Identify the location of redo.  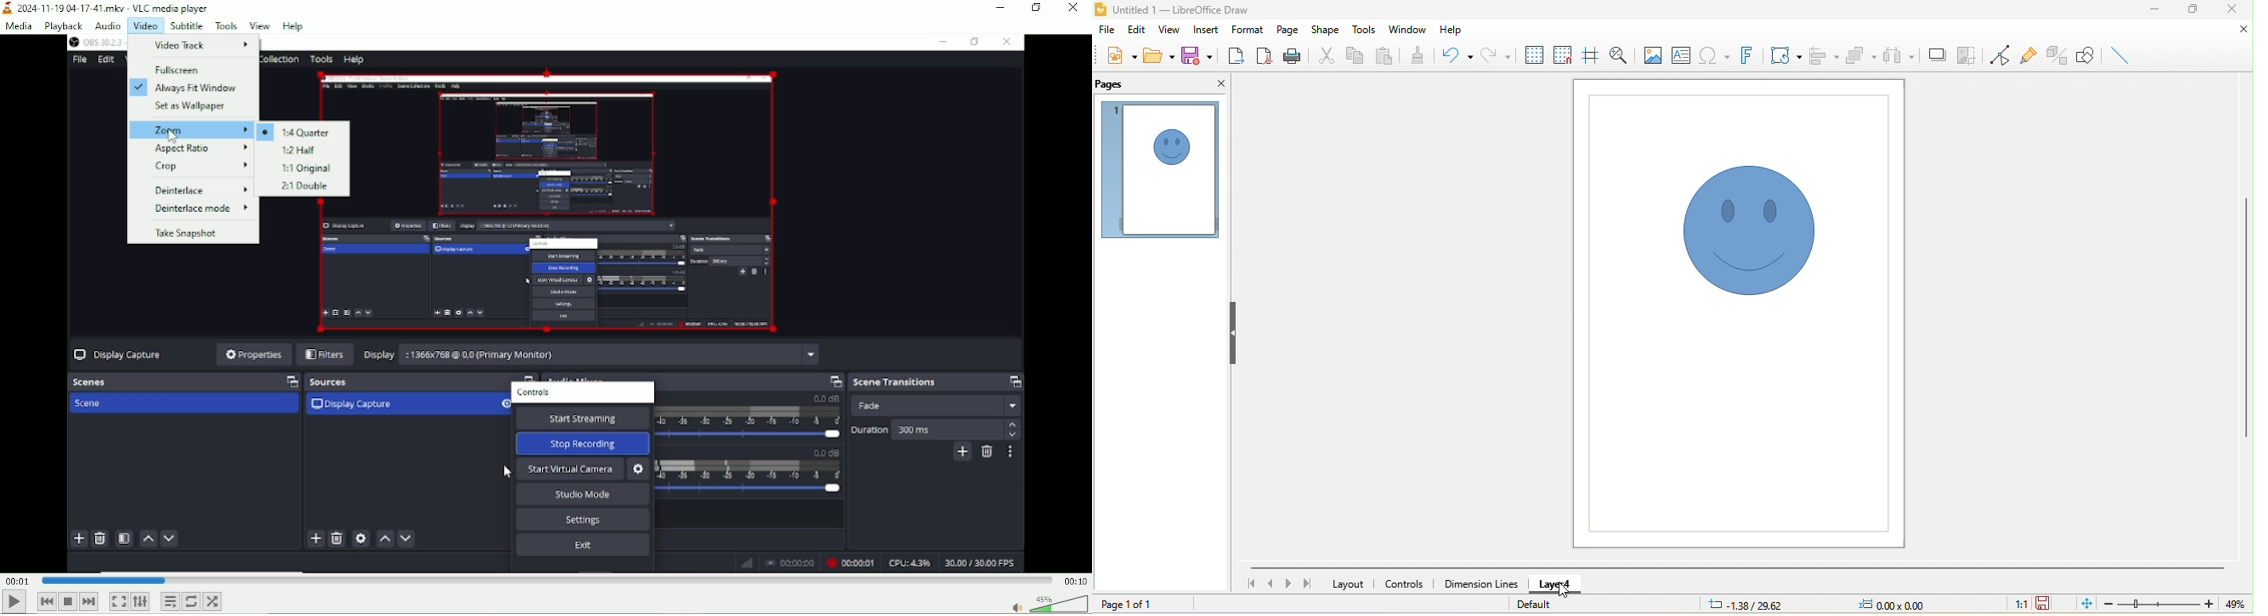
(1499, 54).